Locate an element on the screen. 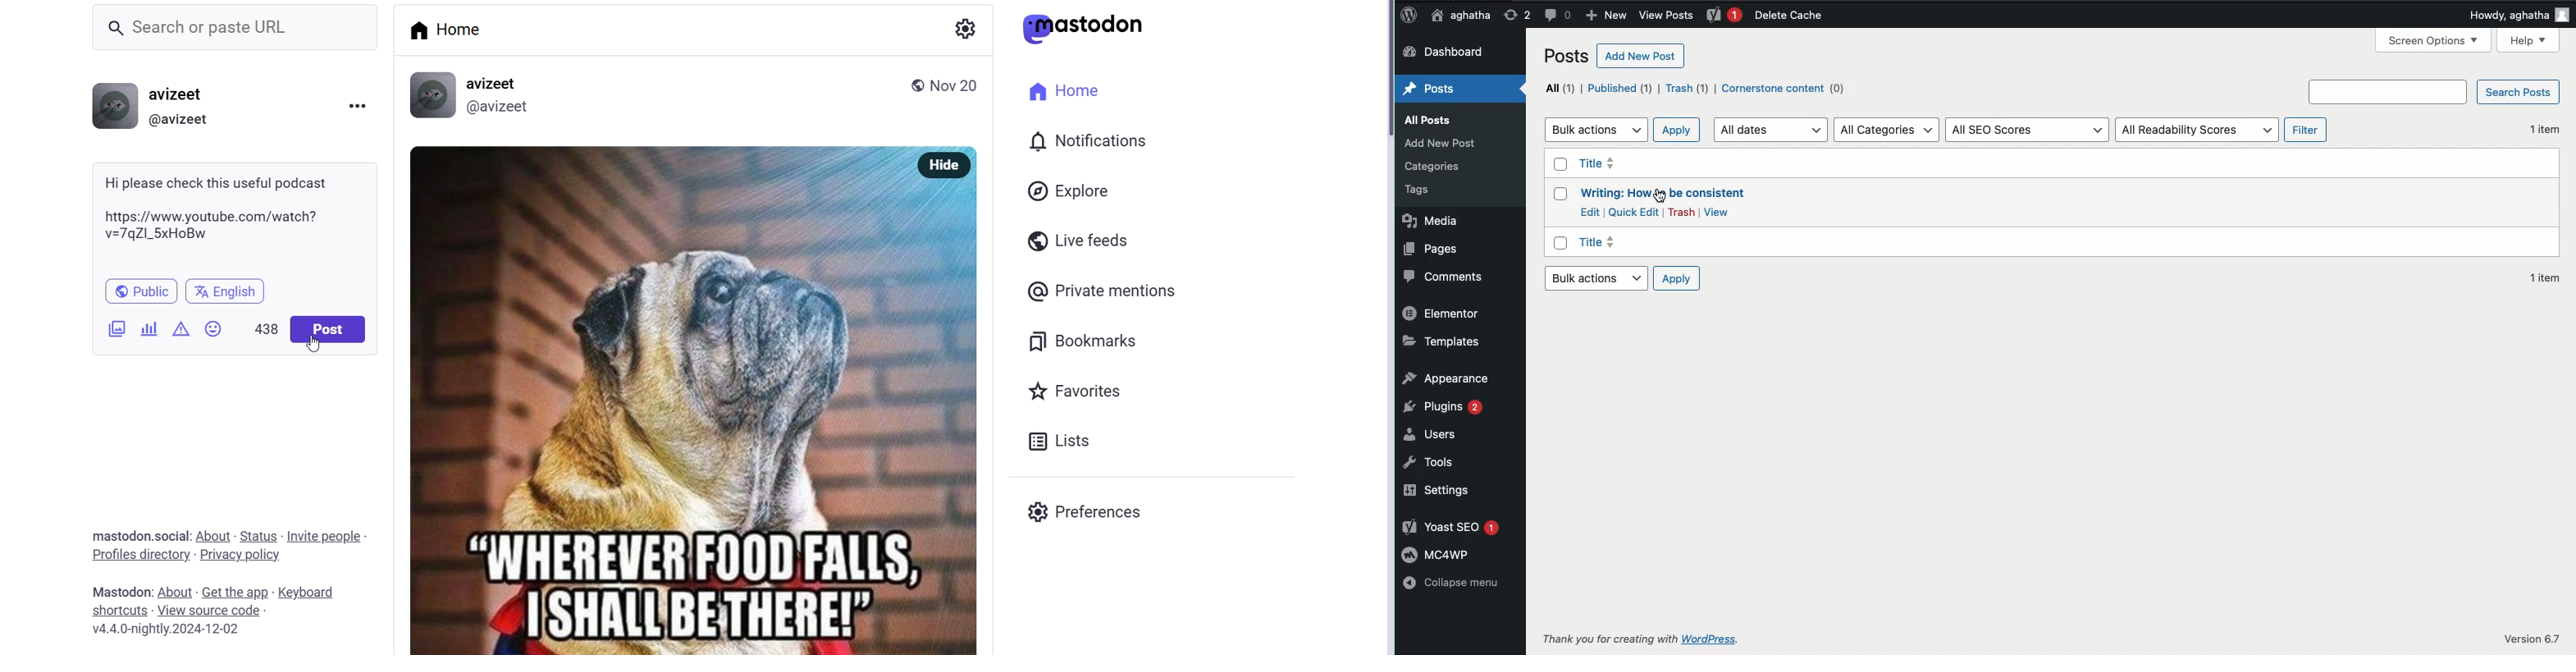 Image resolution: width=2576 pixels, height=672 pixels. bookmarks is located at coordinates (1087, 342).